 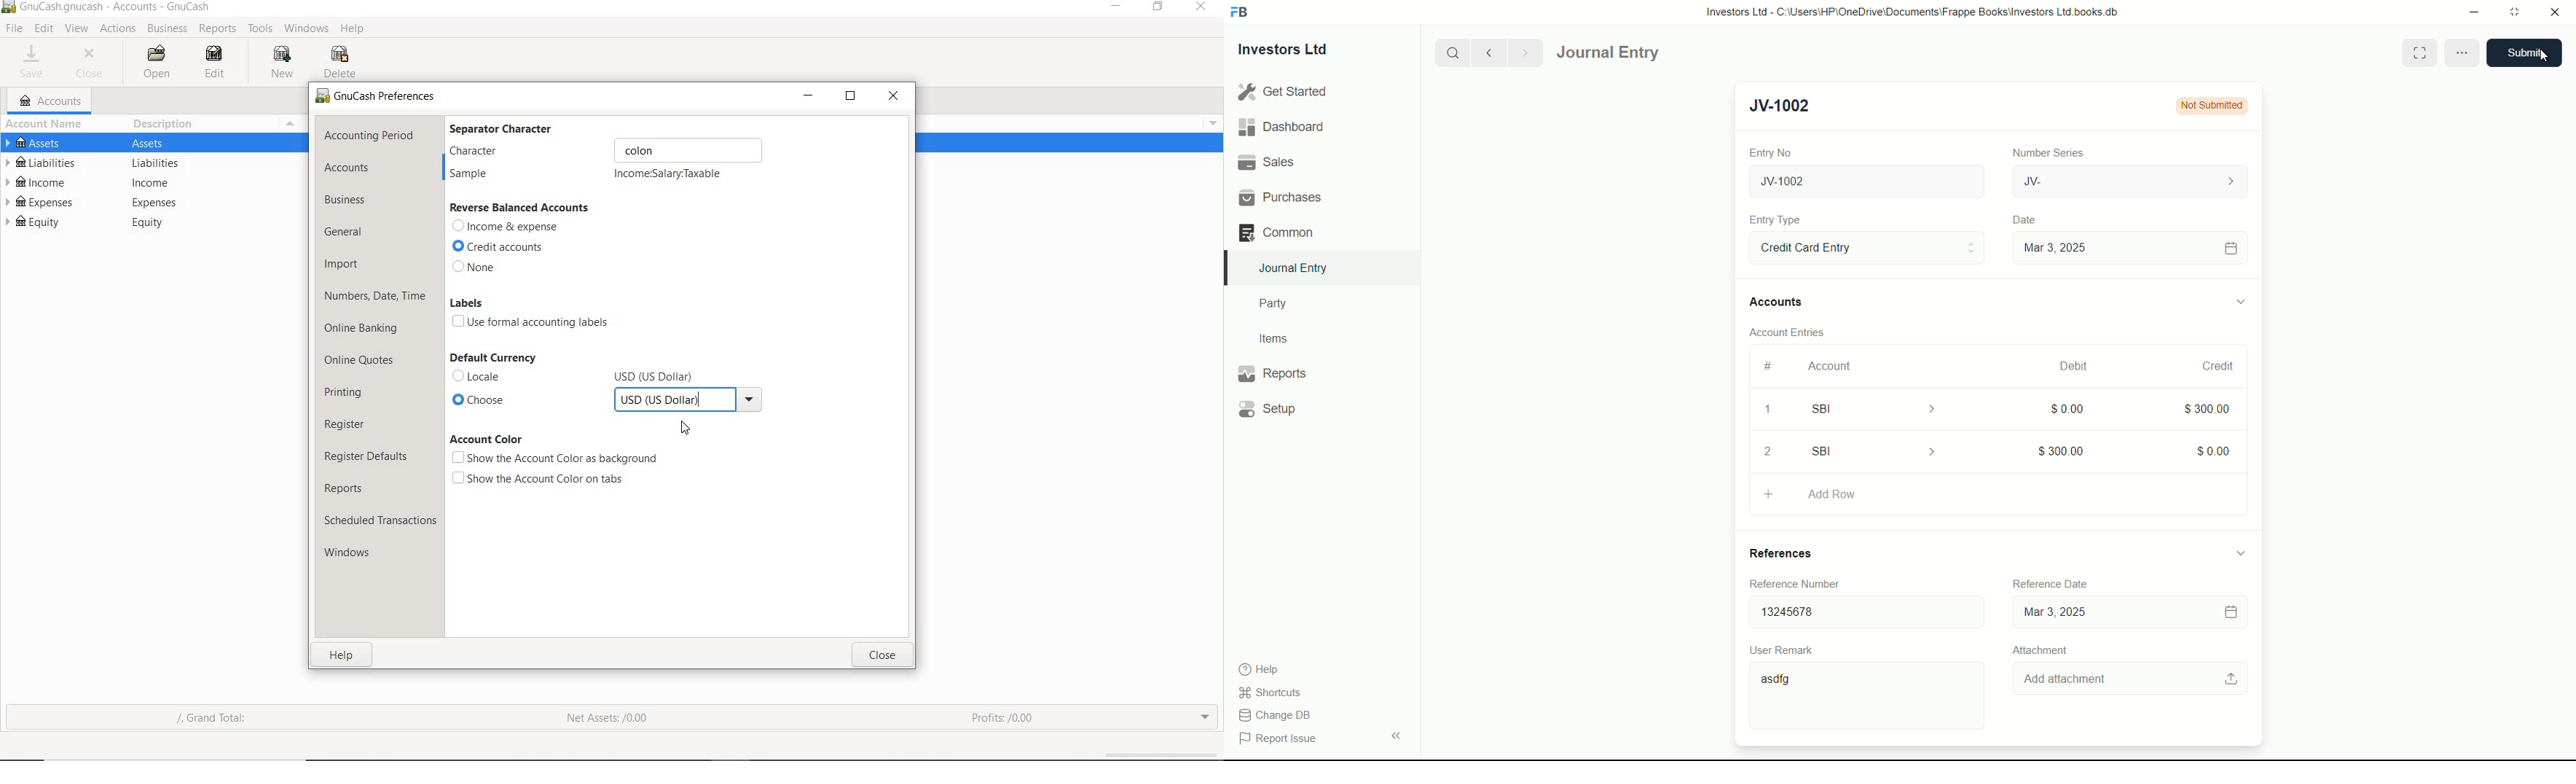 I want to click on cursor, so click(x=2539, y=58).